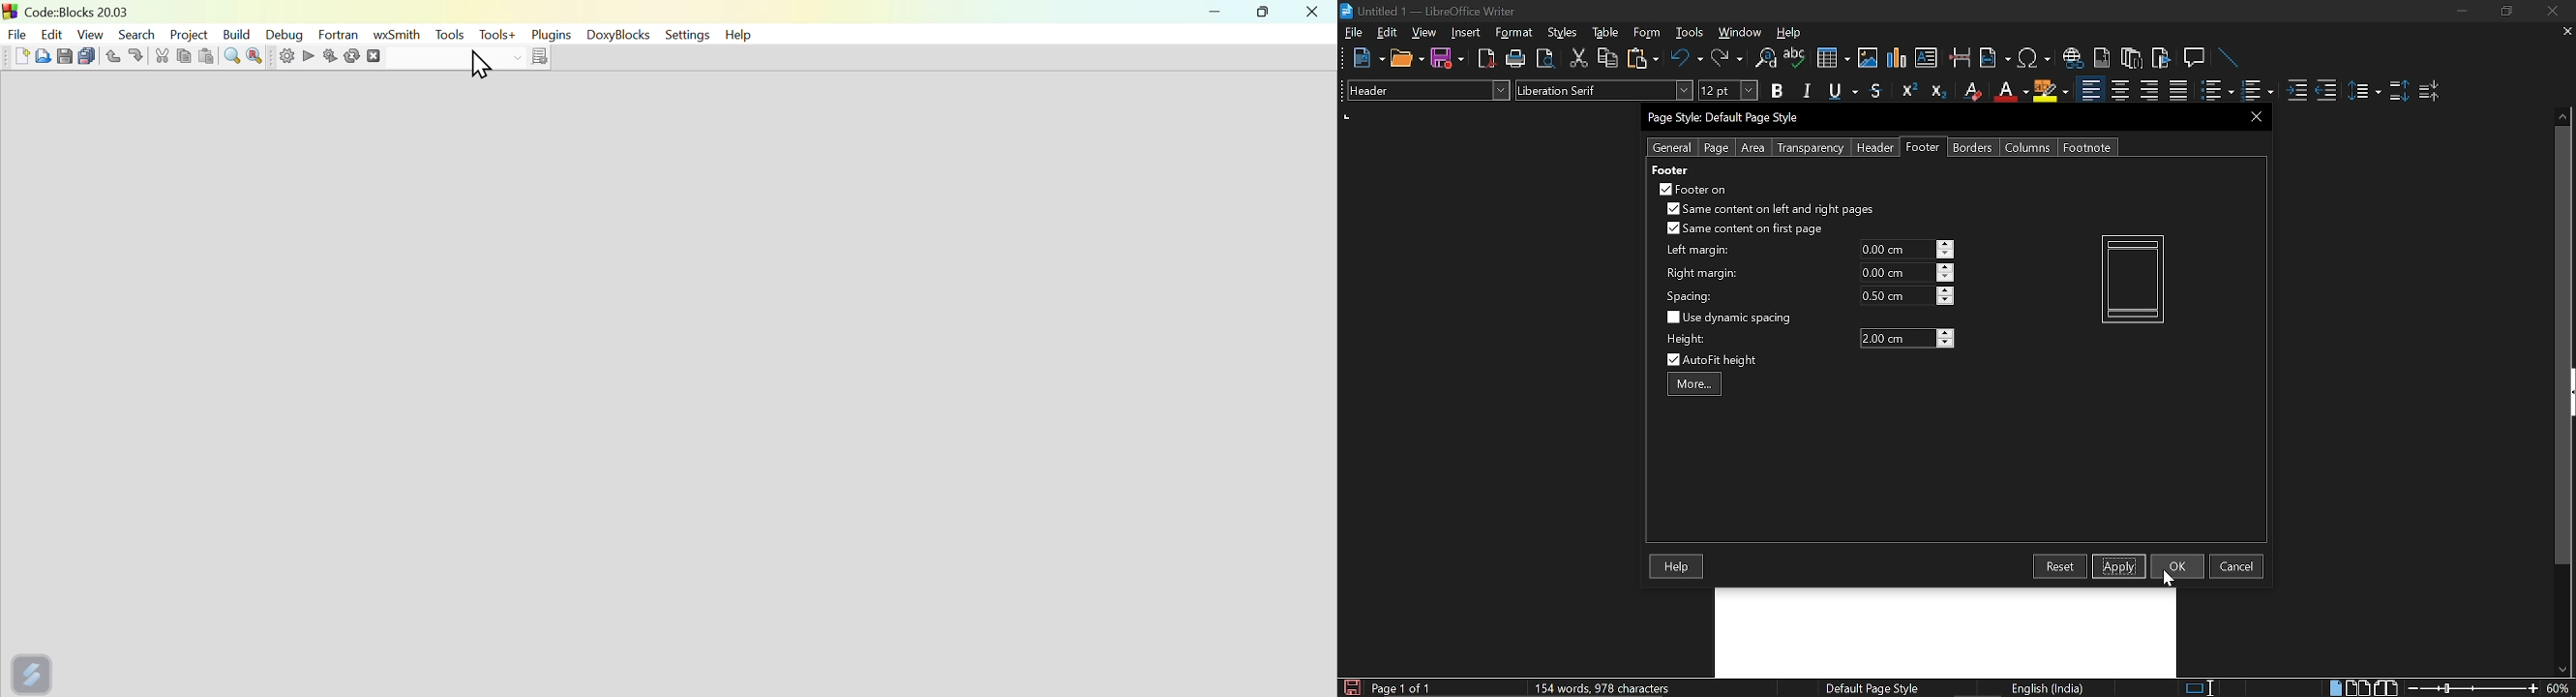 The width and height of the screenshot is (2576, 700). What do you see at coordinates (1937, 91) in the screenshot?
I see `Subscript` at bounding box center [1937, 91].